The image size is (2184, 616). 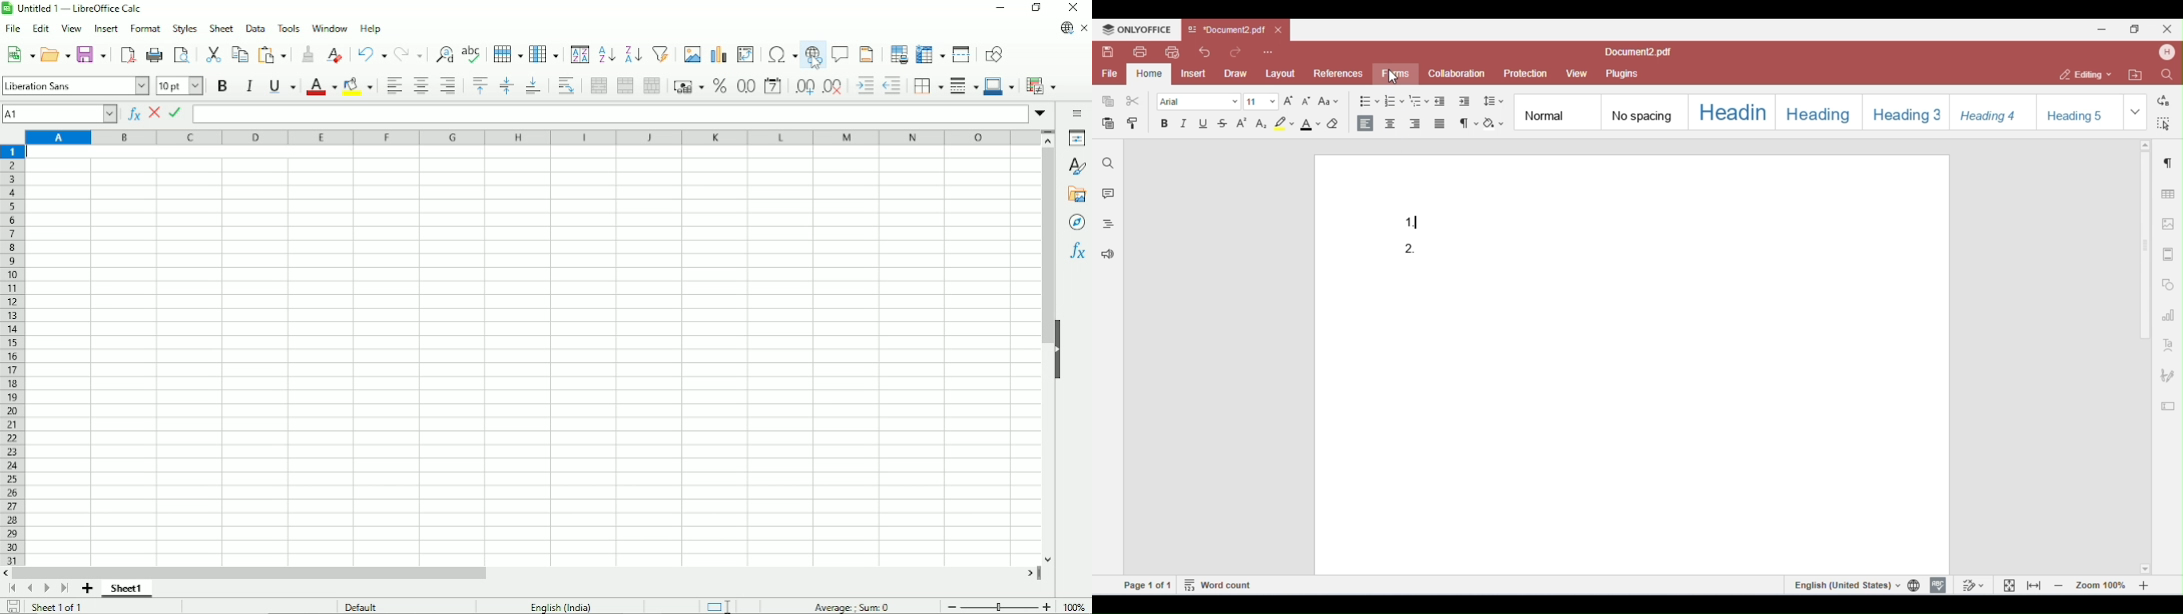 I want to click on Sort, so click(x=580, y=55).